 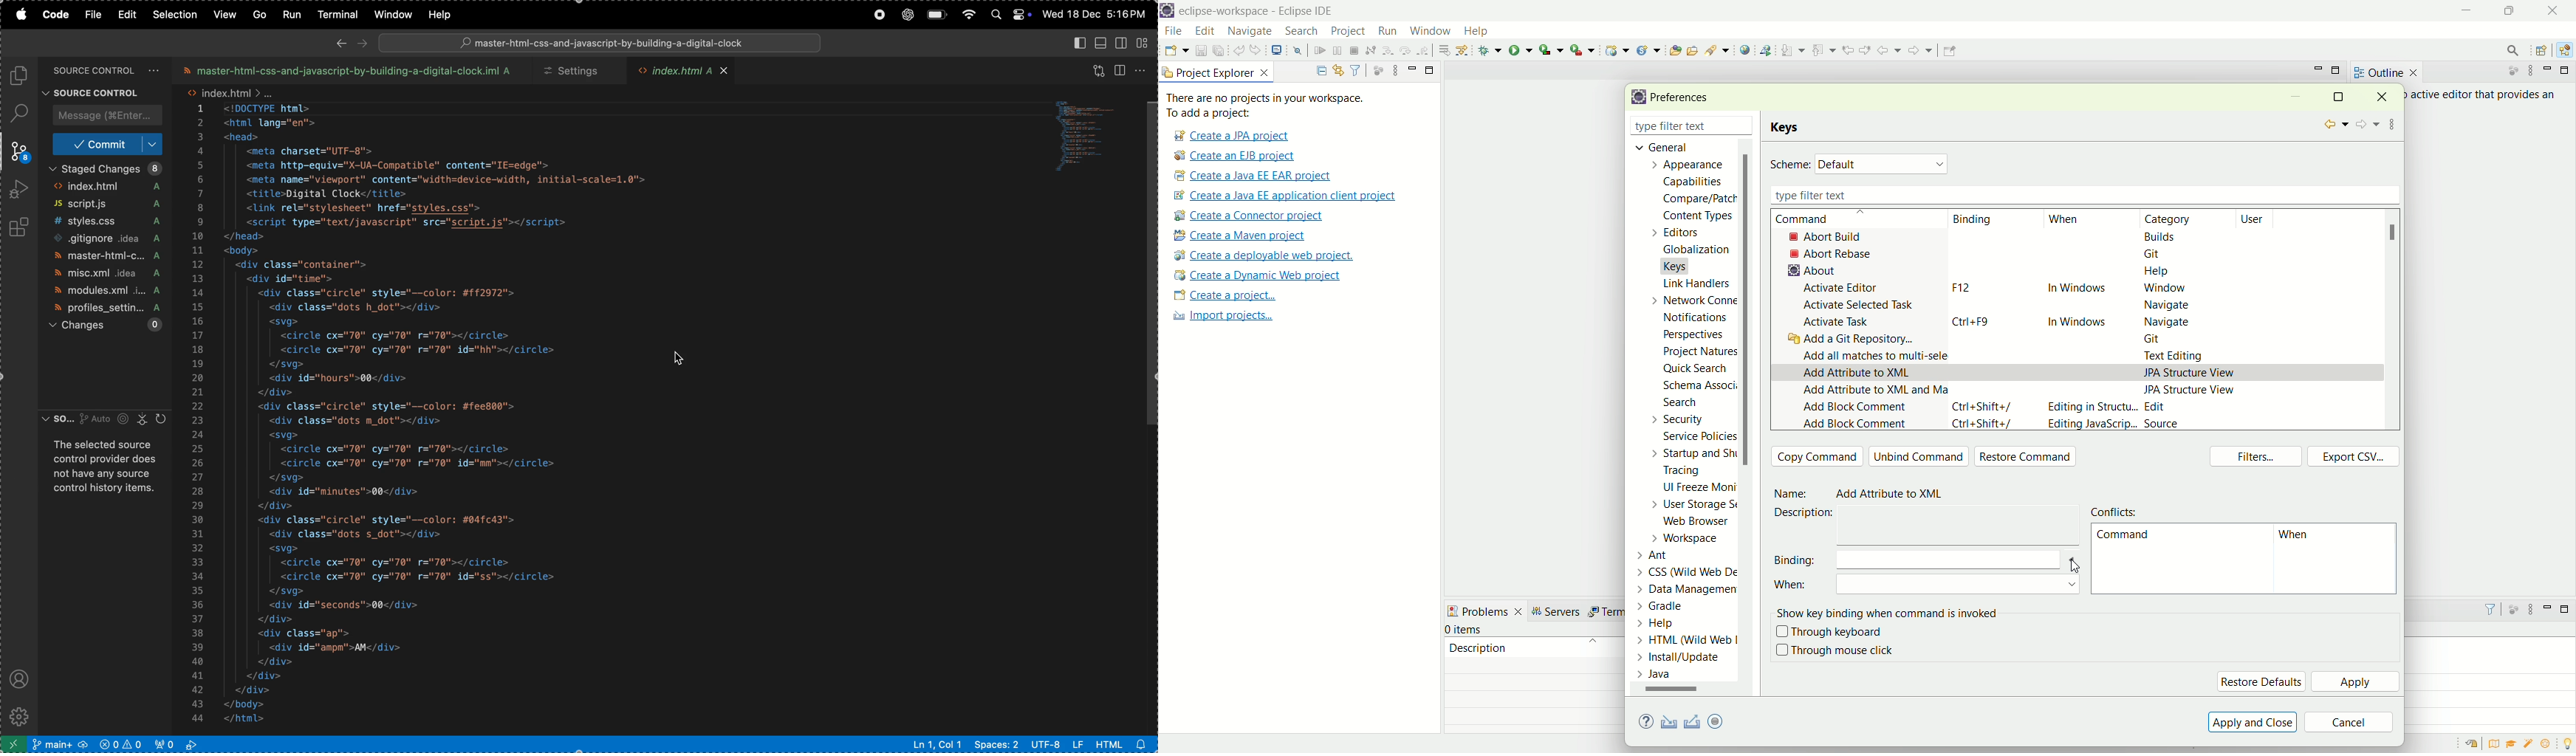 What do you see at coordinates (342, 43) in the screenshot?
I see `back ward` at bounding box center [342, 43].